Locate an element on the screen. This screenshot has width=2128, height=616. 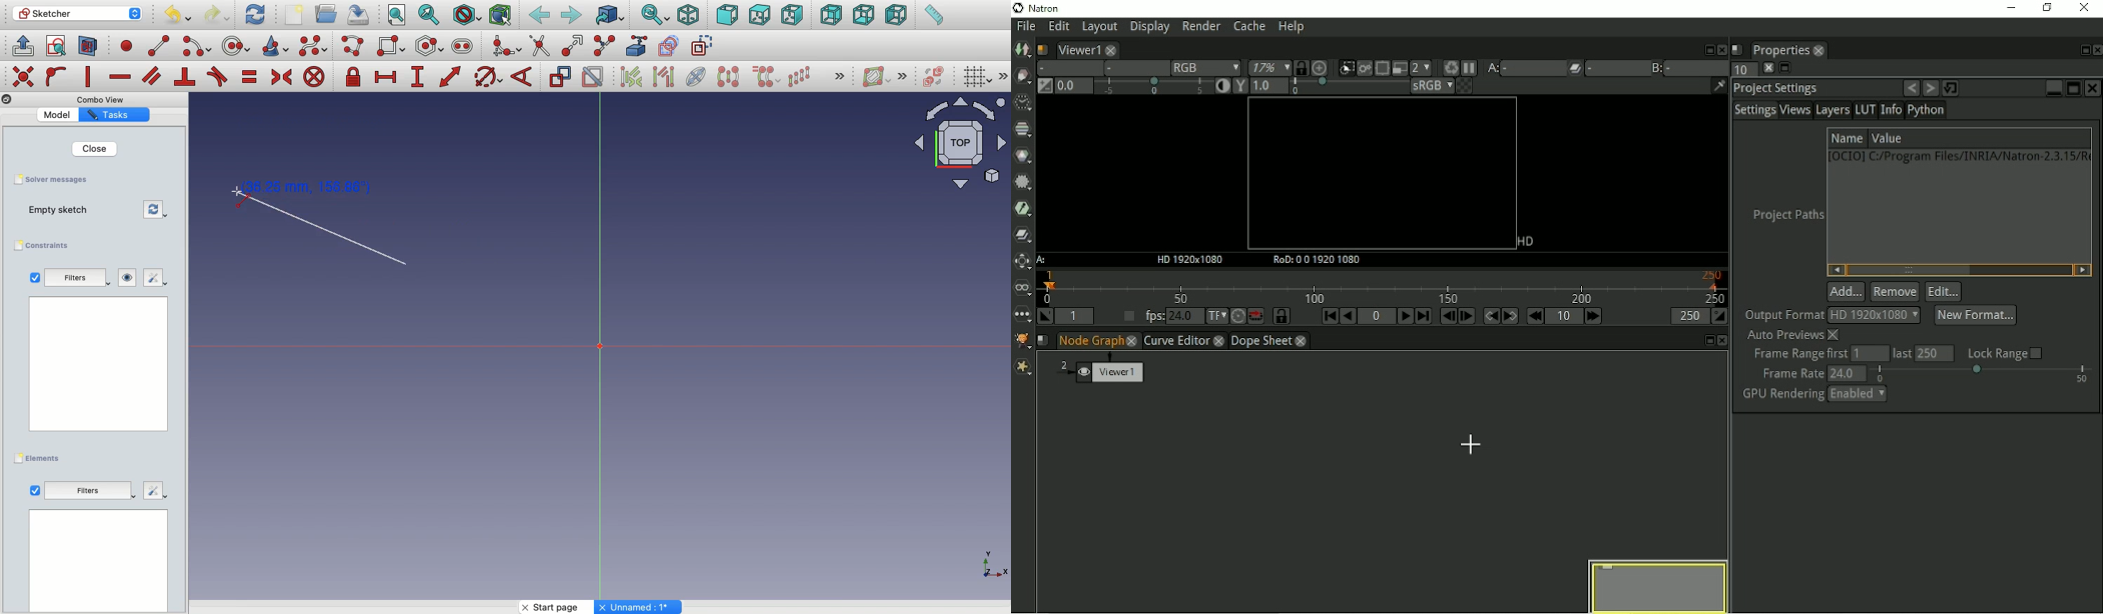
B-spline is located at coordinates (313, 46).